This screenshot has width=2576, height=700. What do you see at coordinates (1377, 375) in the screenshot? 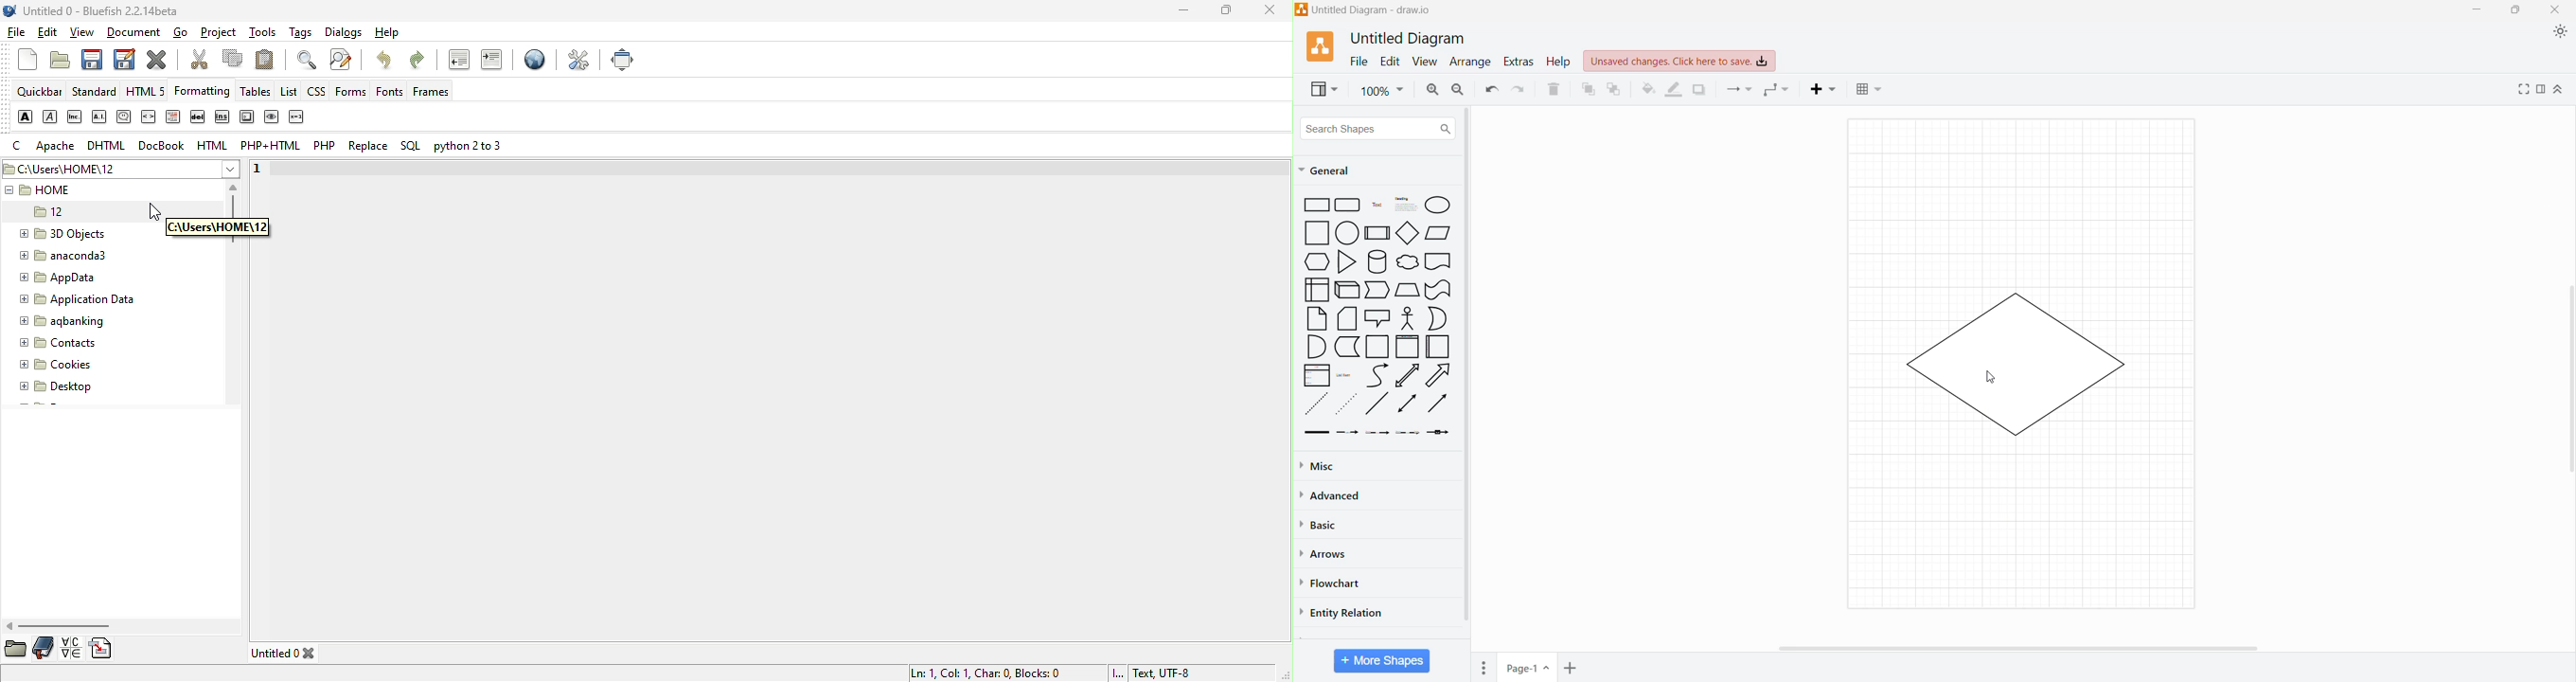
I see `Curves` at bounding box center [1377, 375].